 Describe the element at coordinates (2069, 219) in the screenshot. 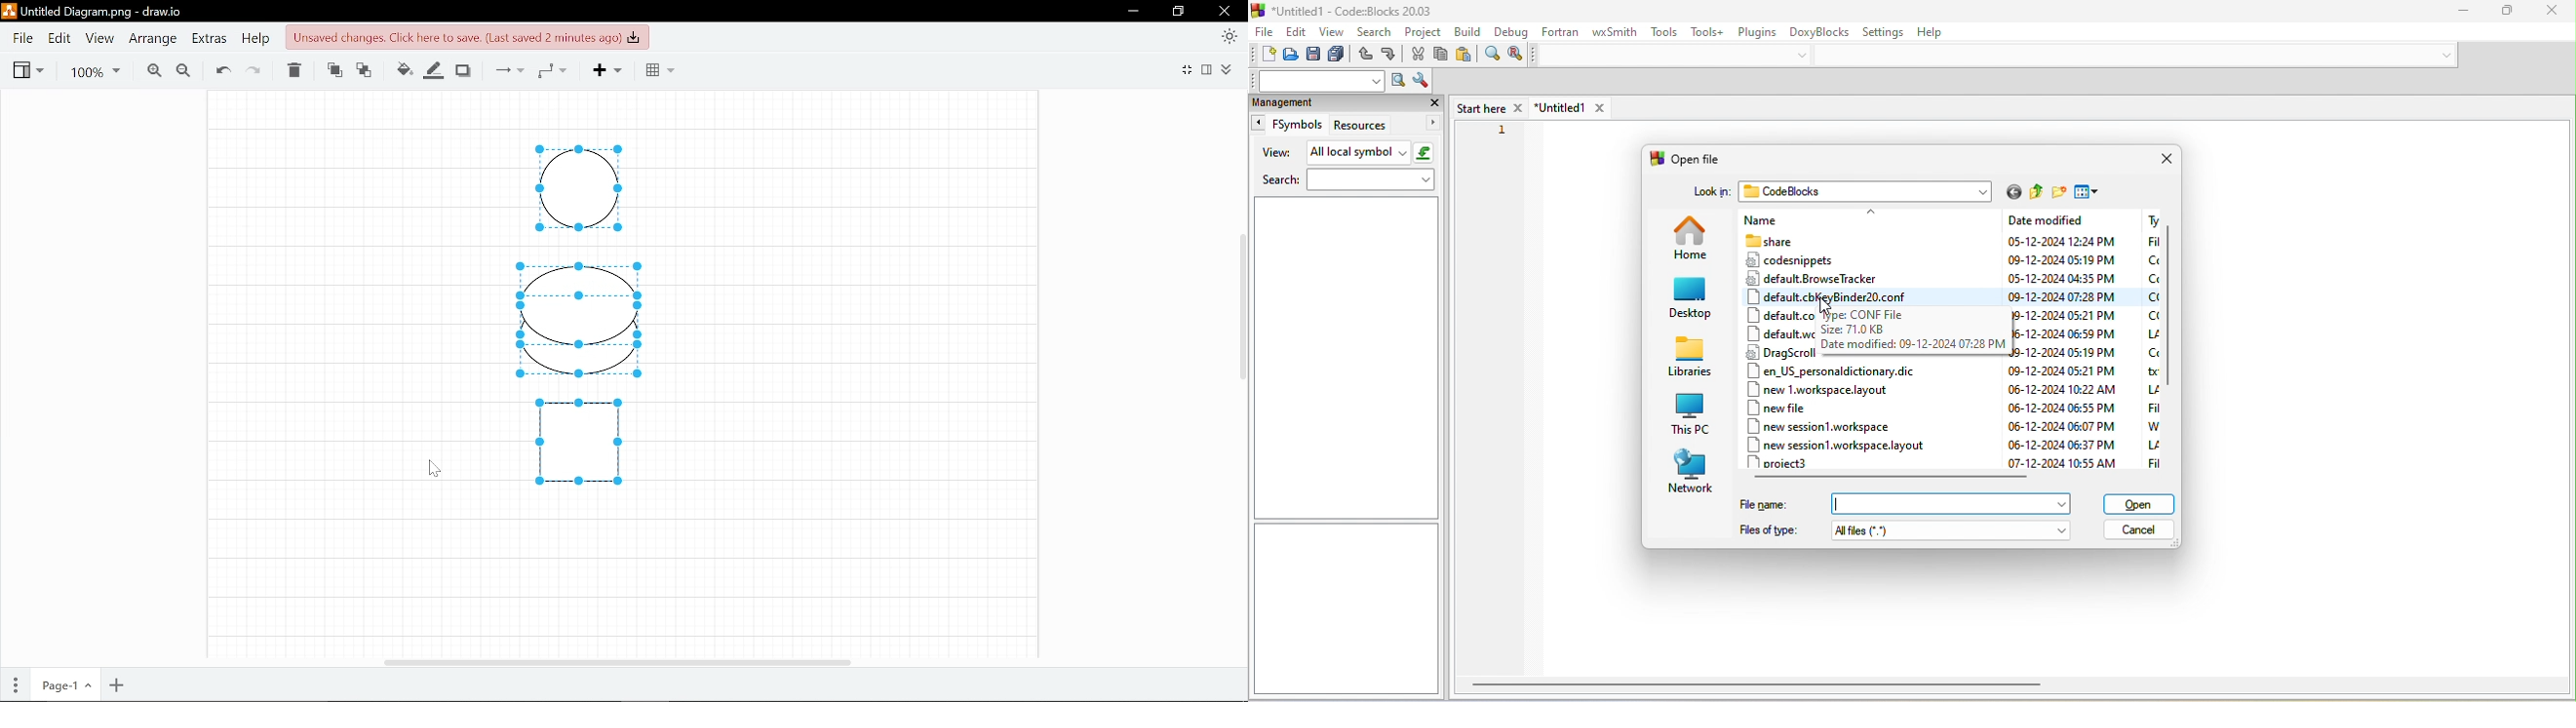

I see `date modified` at that location.